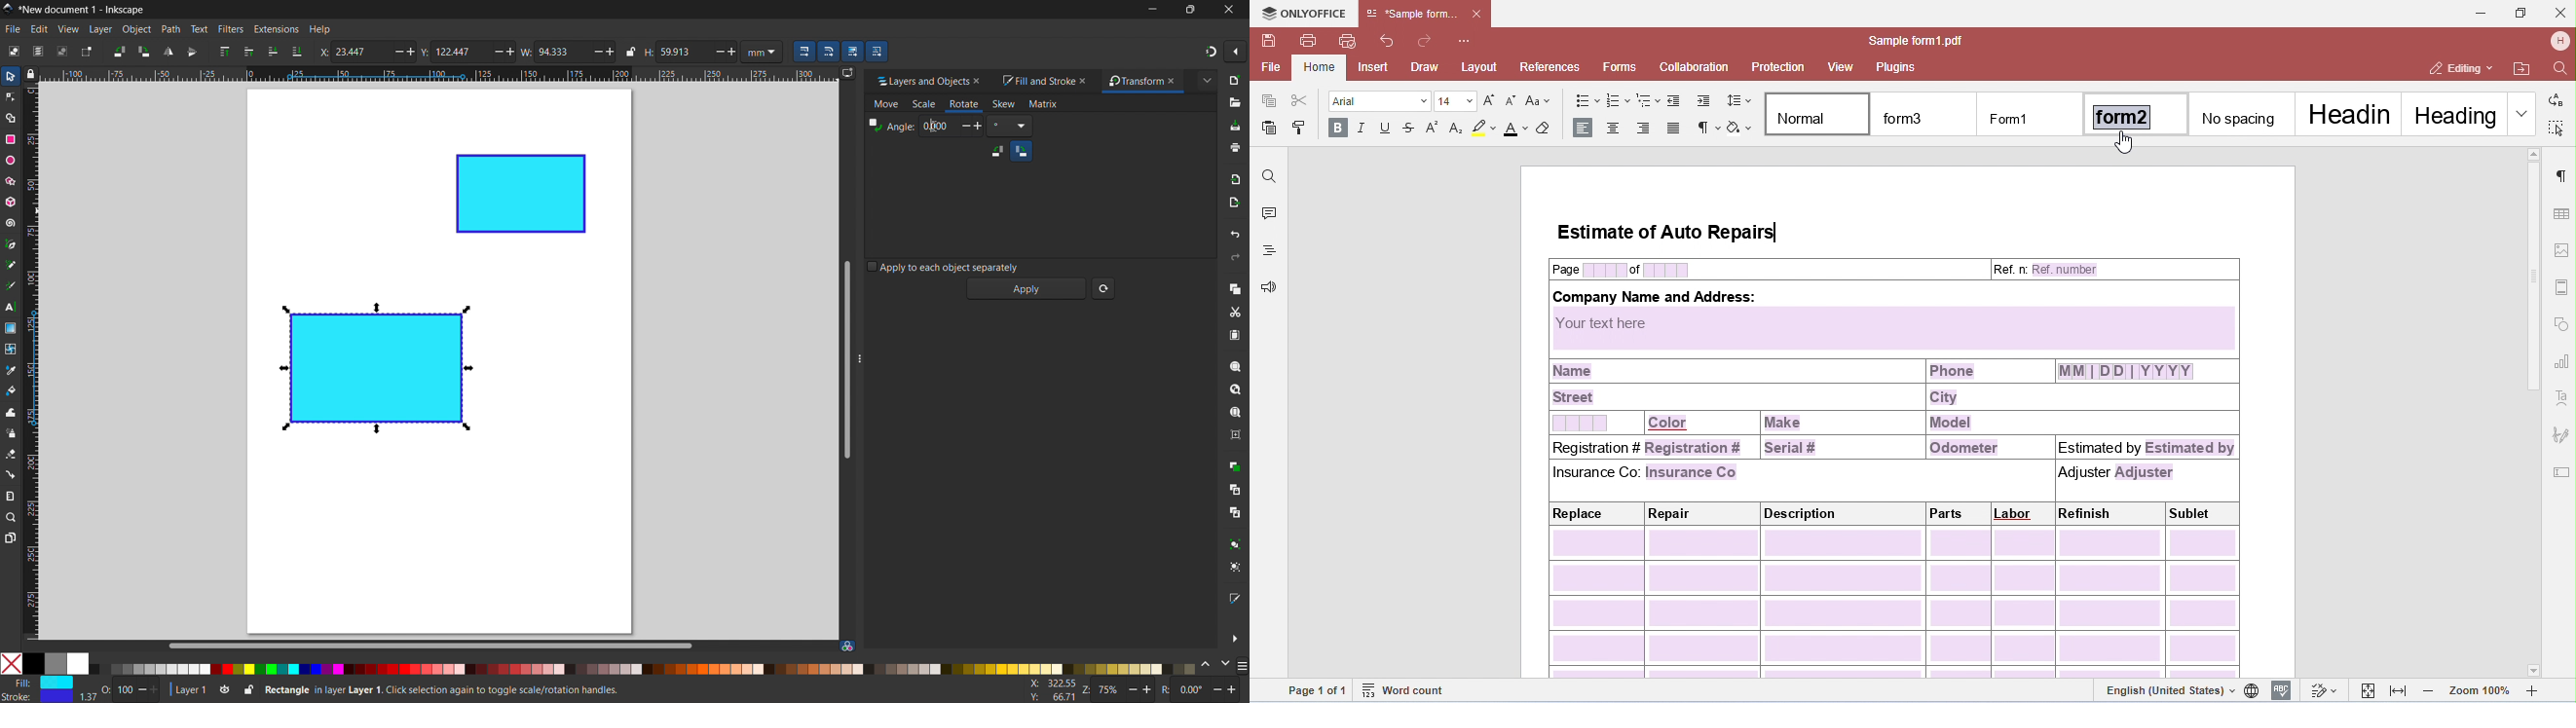 The image size is (2576, 728). Describe the element at coordinates (11, 516) in the screenshot. I see `zoom tool` at that location.